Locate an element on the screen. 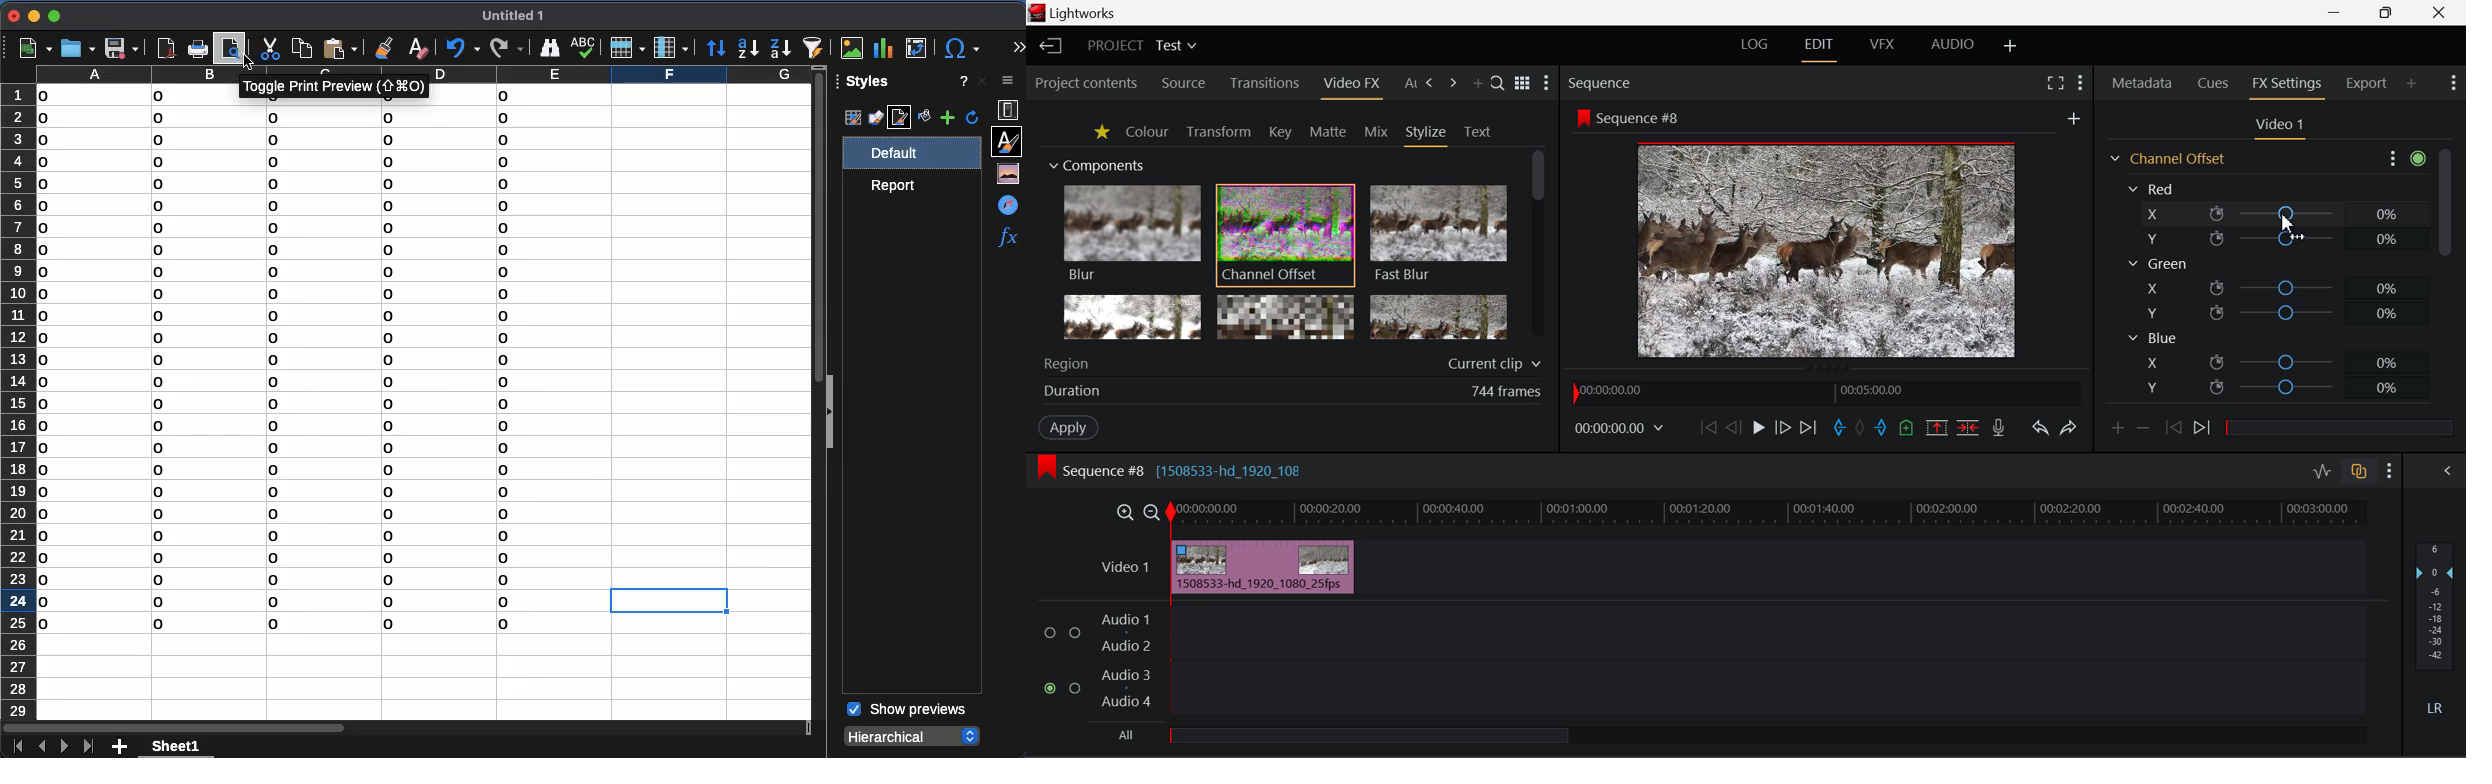 The image size is (2492, 784). Apply is located at coordinates (1070, 429).